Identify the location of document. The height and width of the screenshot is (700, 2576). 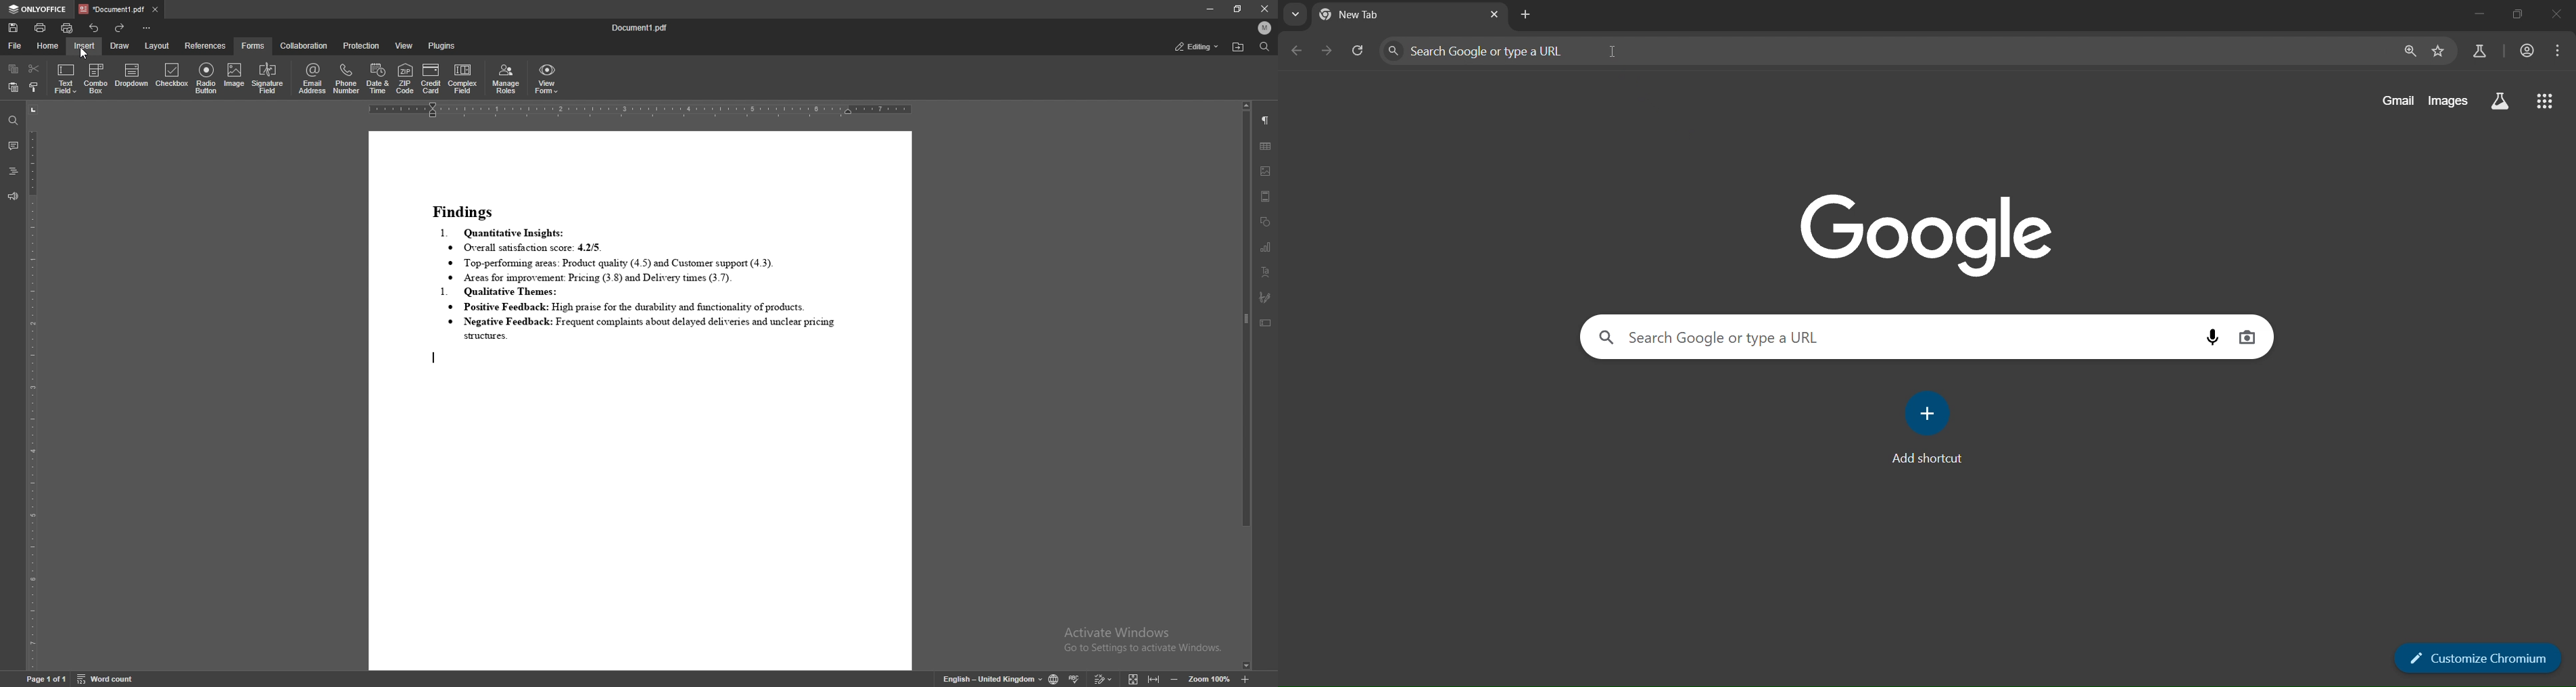
(641, 400).